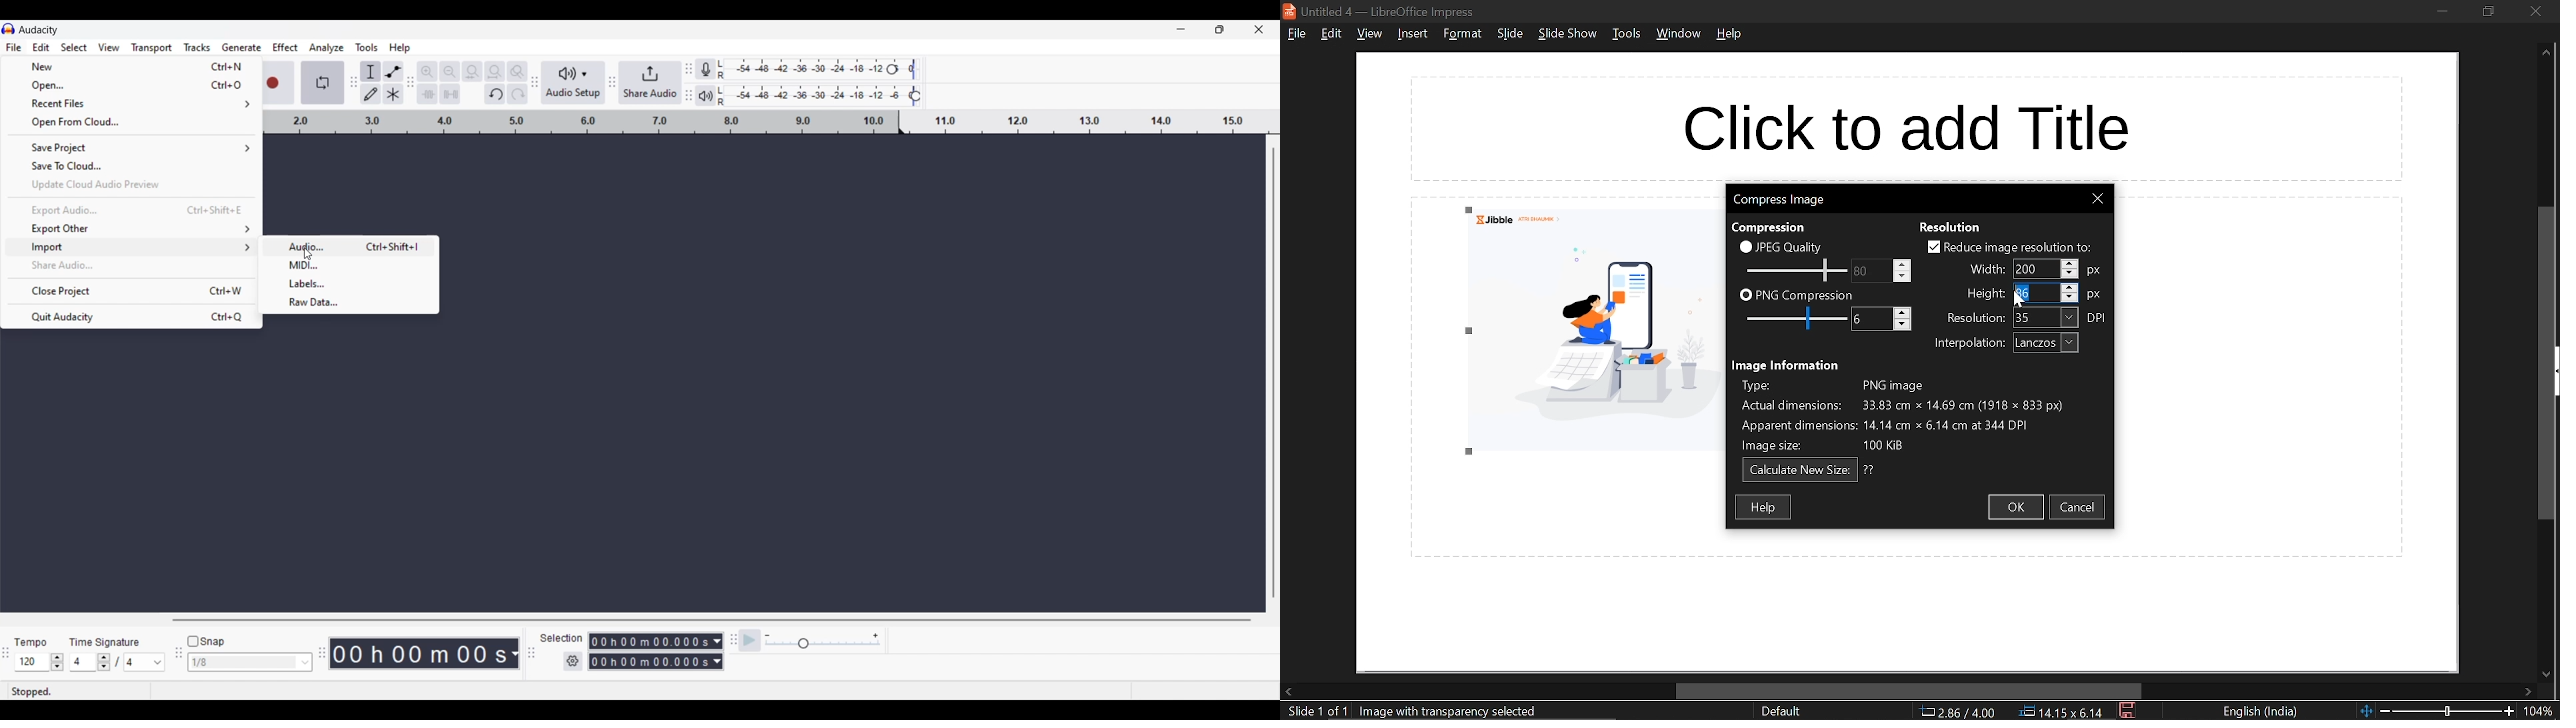  What do you see at coordinates (657, 639) in the screenshot?
I see `00h00m00.000s` at bounding box center [657, 639].